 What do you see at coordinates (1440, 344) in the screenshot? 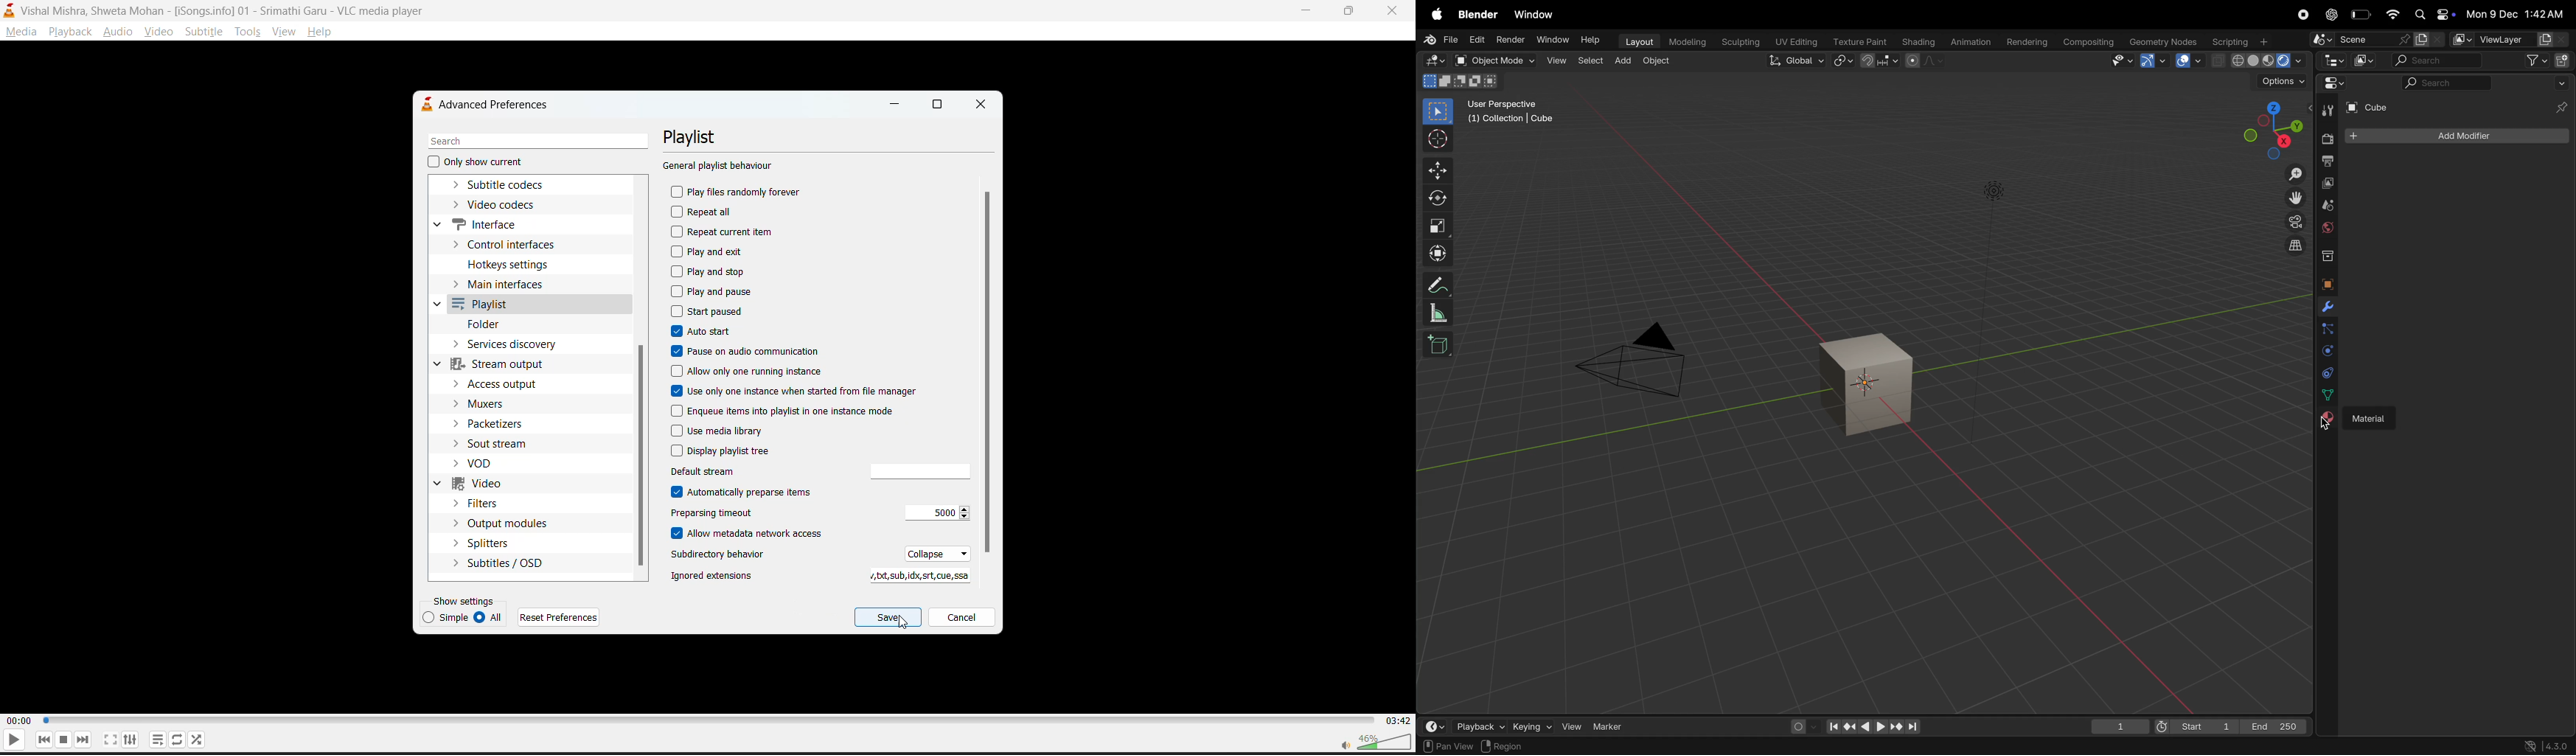
I see `add cube` at bounding box center [1440, 344].